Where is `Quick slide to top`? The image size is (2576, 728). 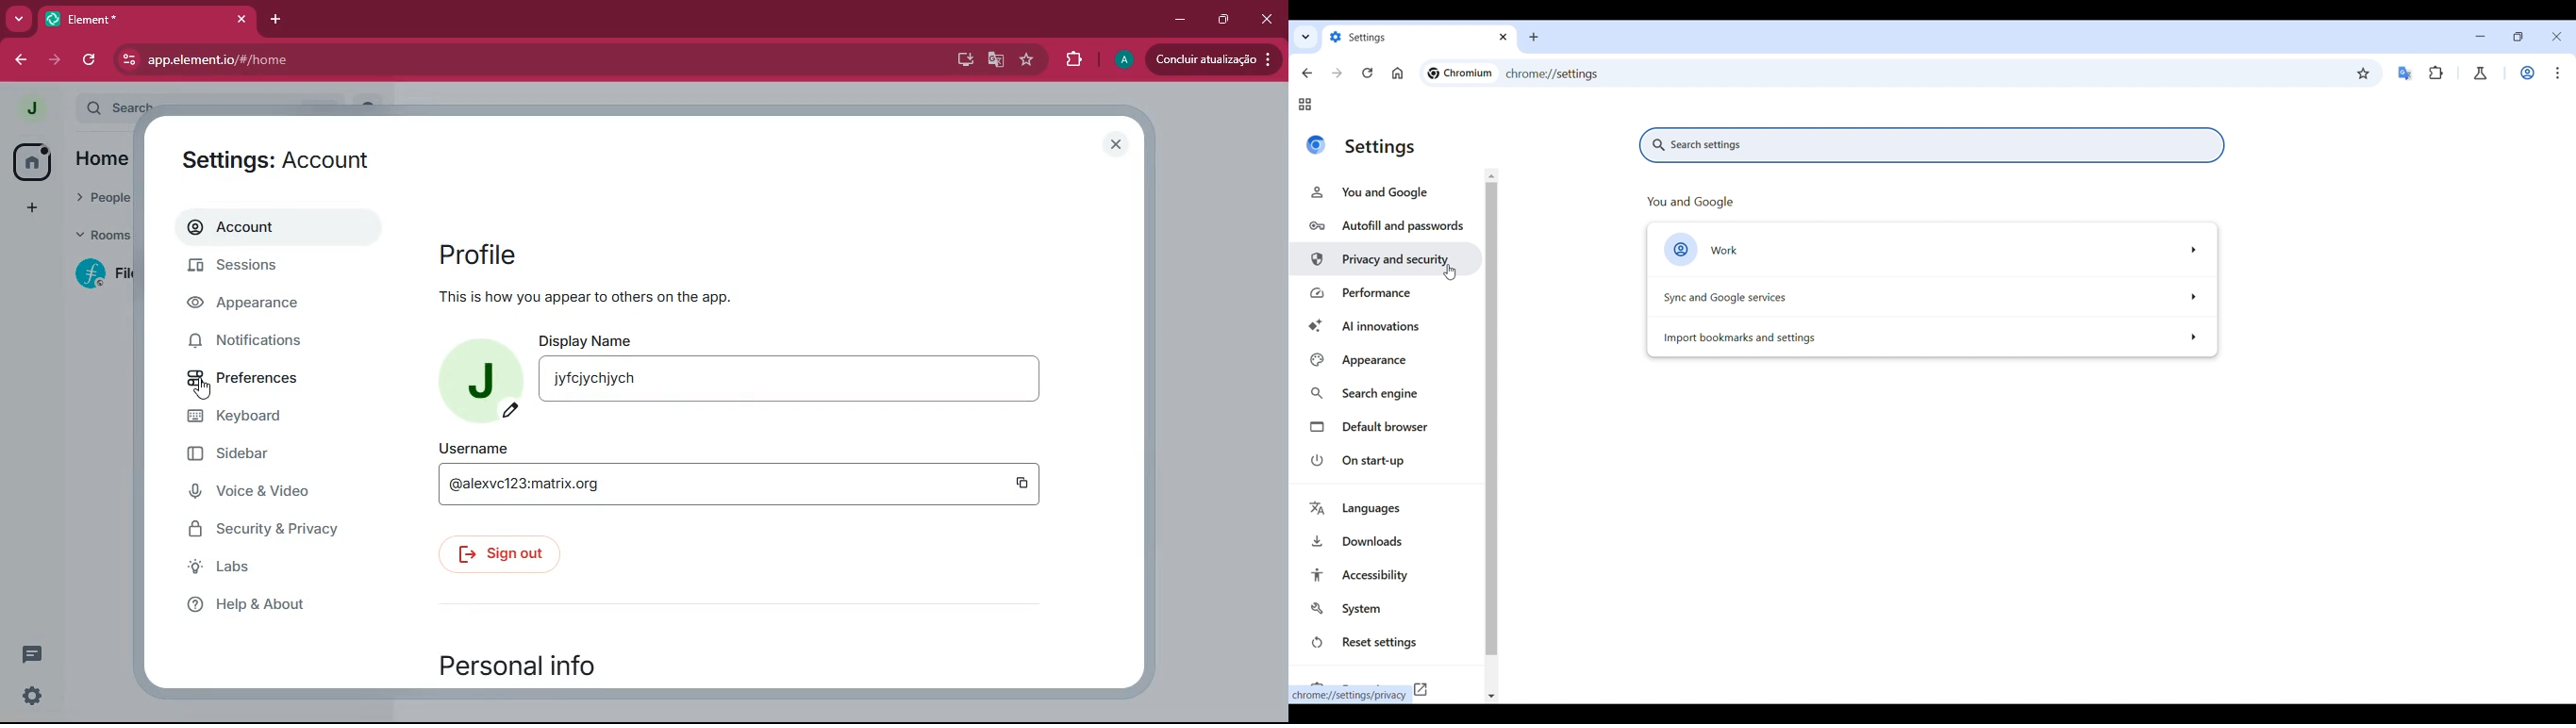 Quick slide to top is located at coordinates (1492, 176).